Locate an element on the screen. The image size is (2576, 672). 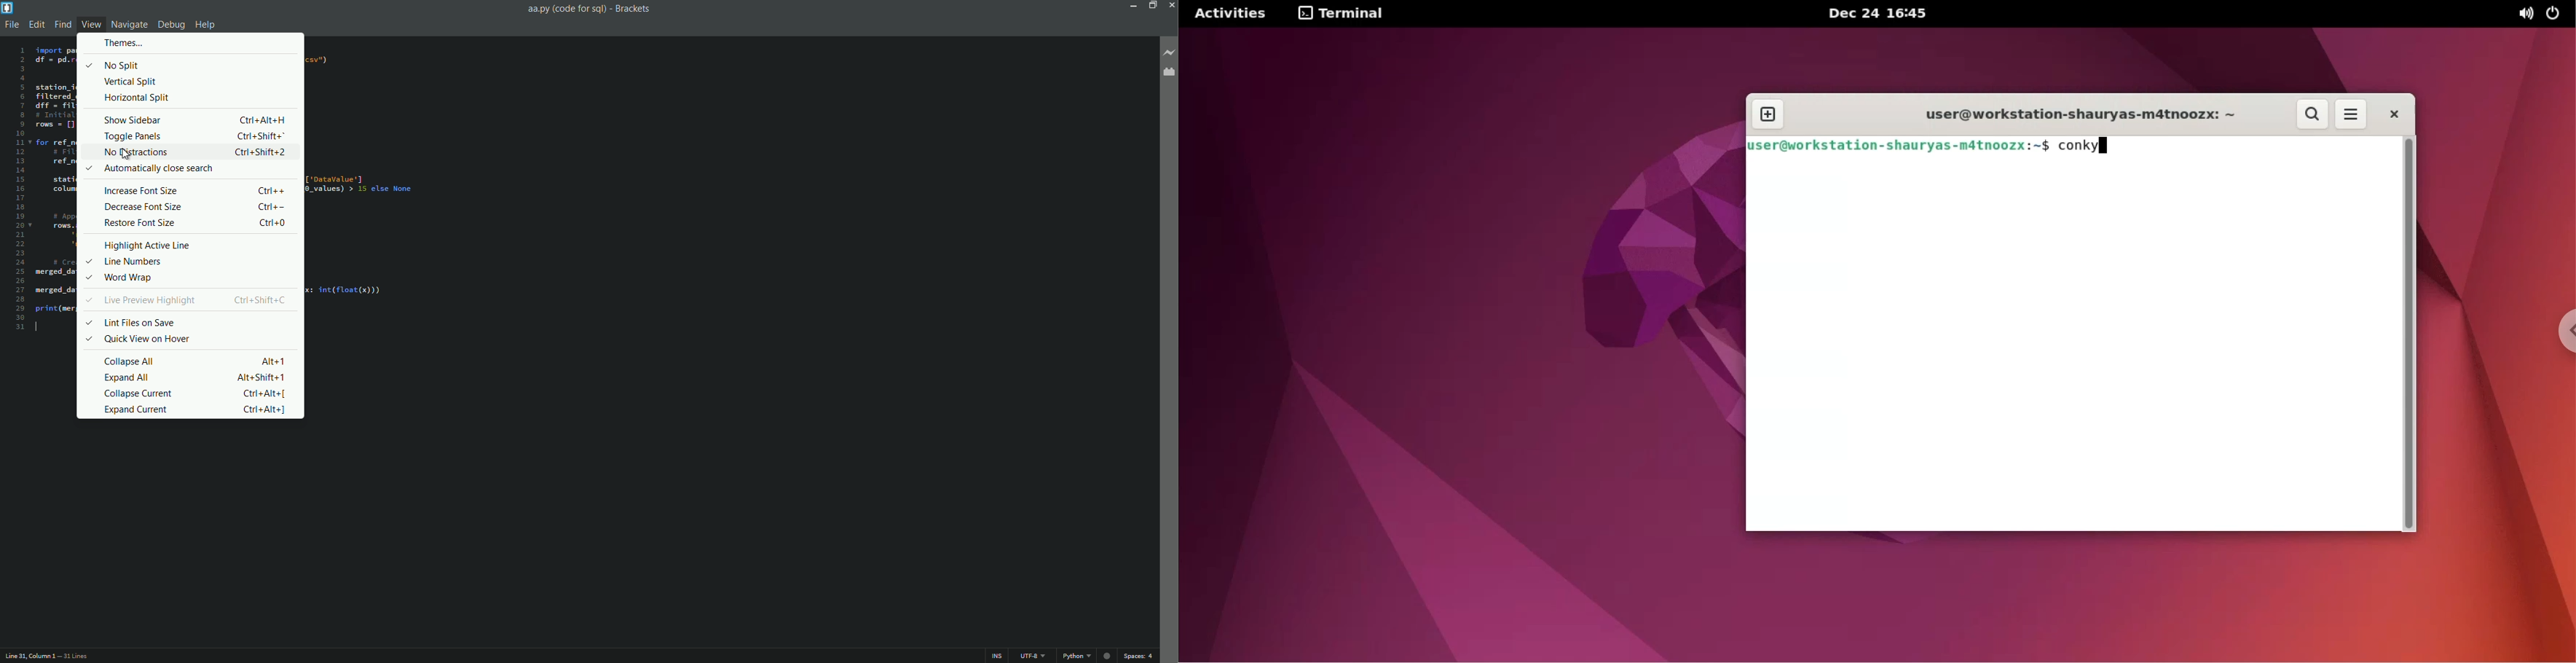
space 4 is located at coordinates (1137, 655).